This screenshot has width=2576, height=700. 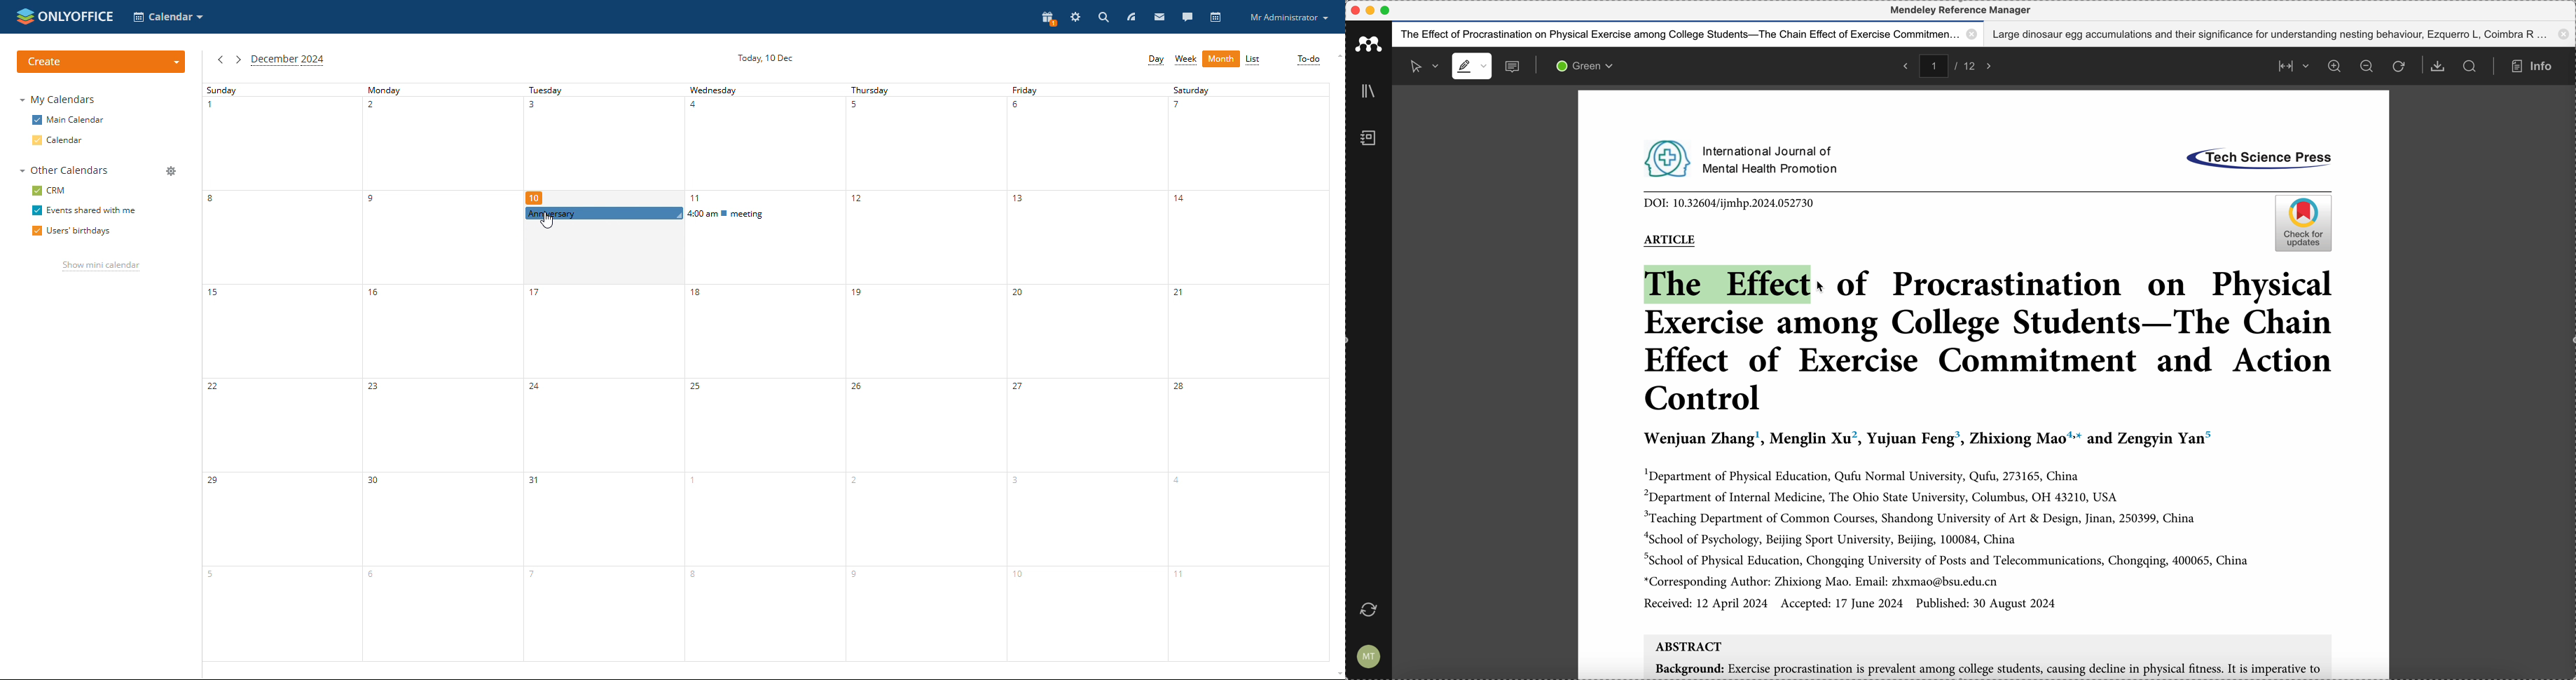 I want to click on back, so click(x=1904, y=65).